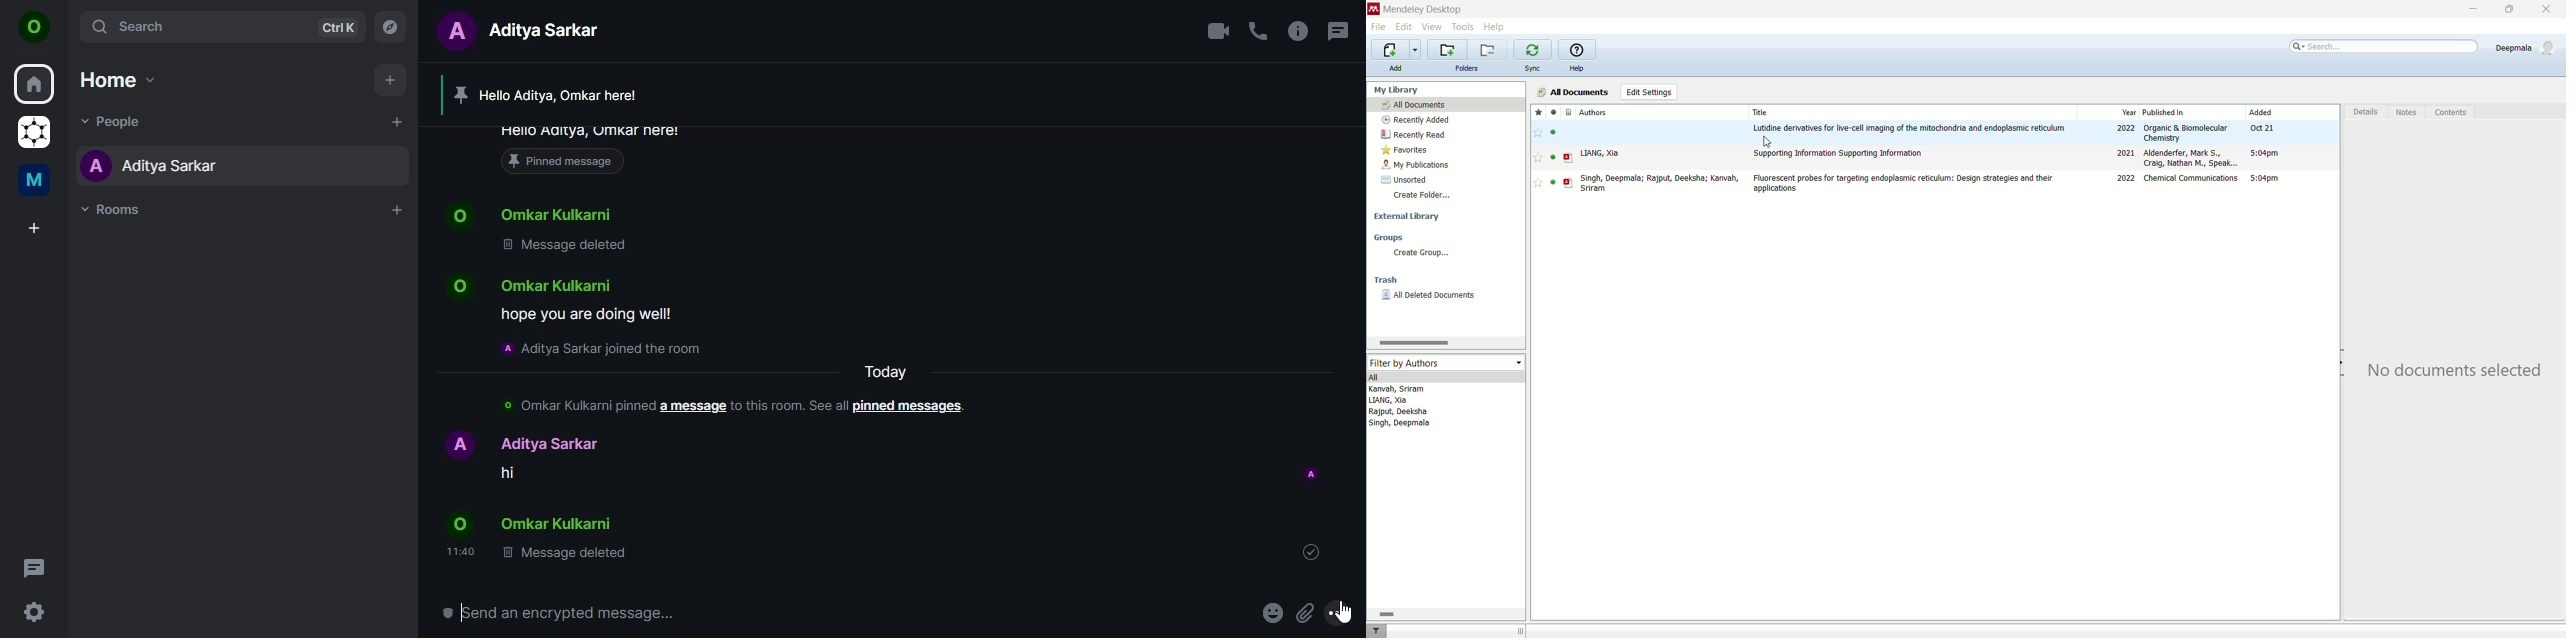 The width and height of the screenshot is (2576, 644). Describe the element at coordinates (1415, 166) in the screenshot. I see `my publications` at that location.